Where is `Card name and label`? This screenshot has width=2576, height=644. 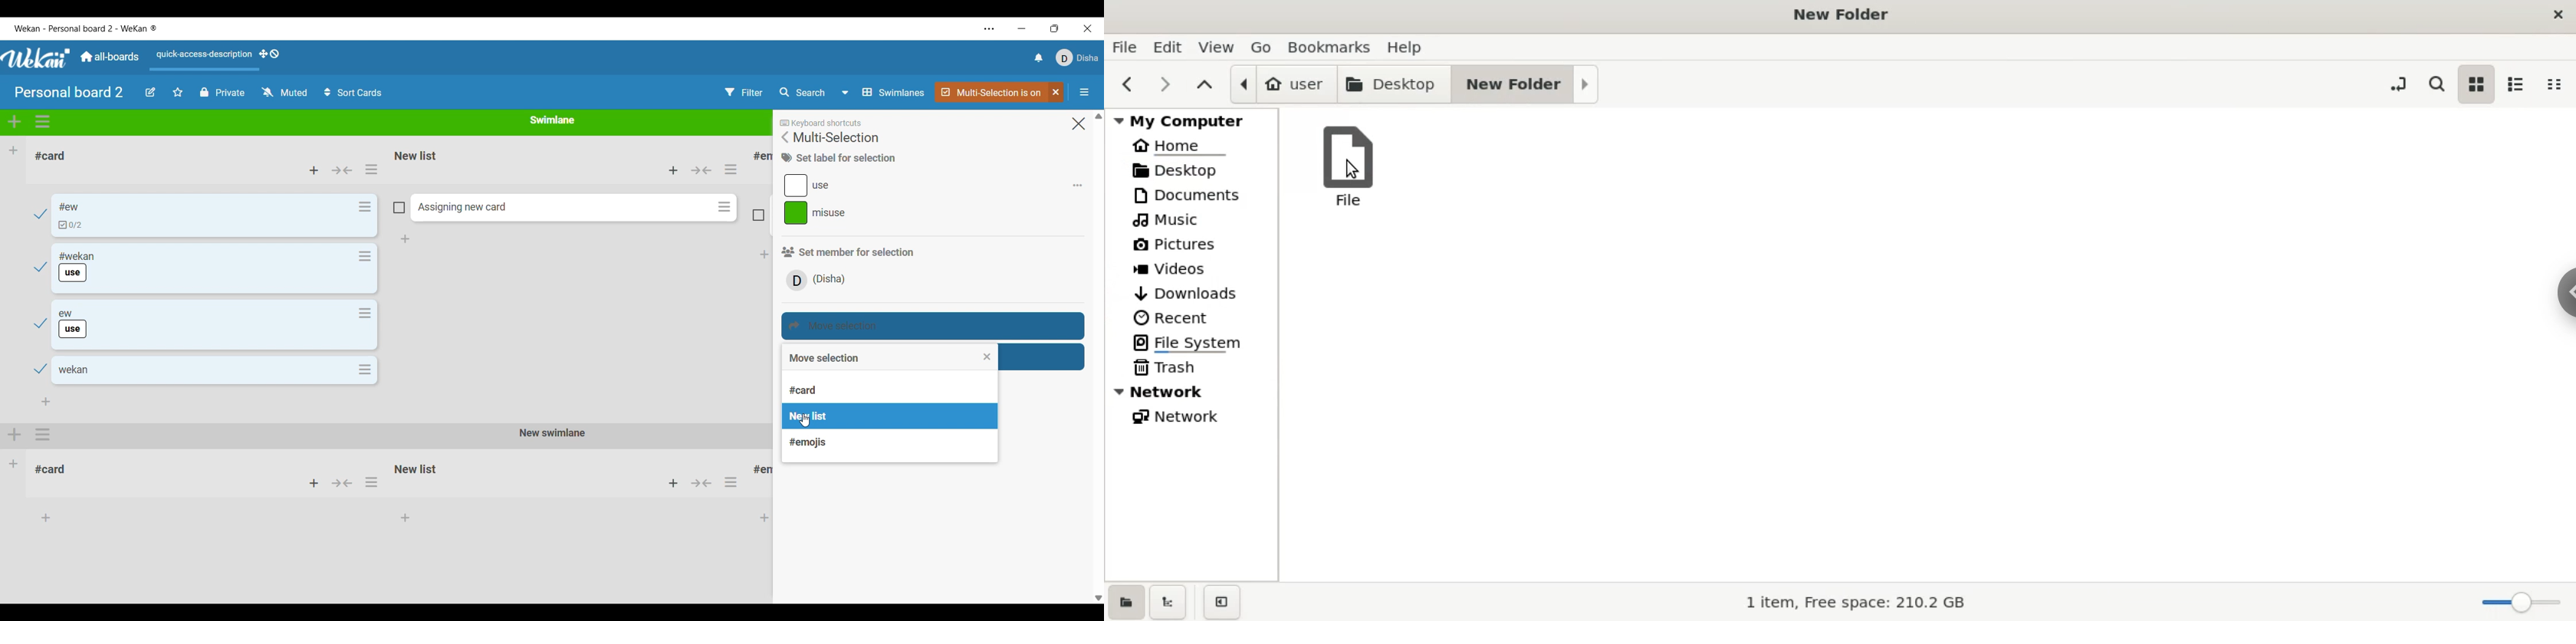
Card name and label is located at coordinates (82, 266).